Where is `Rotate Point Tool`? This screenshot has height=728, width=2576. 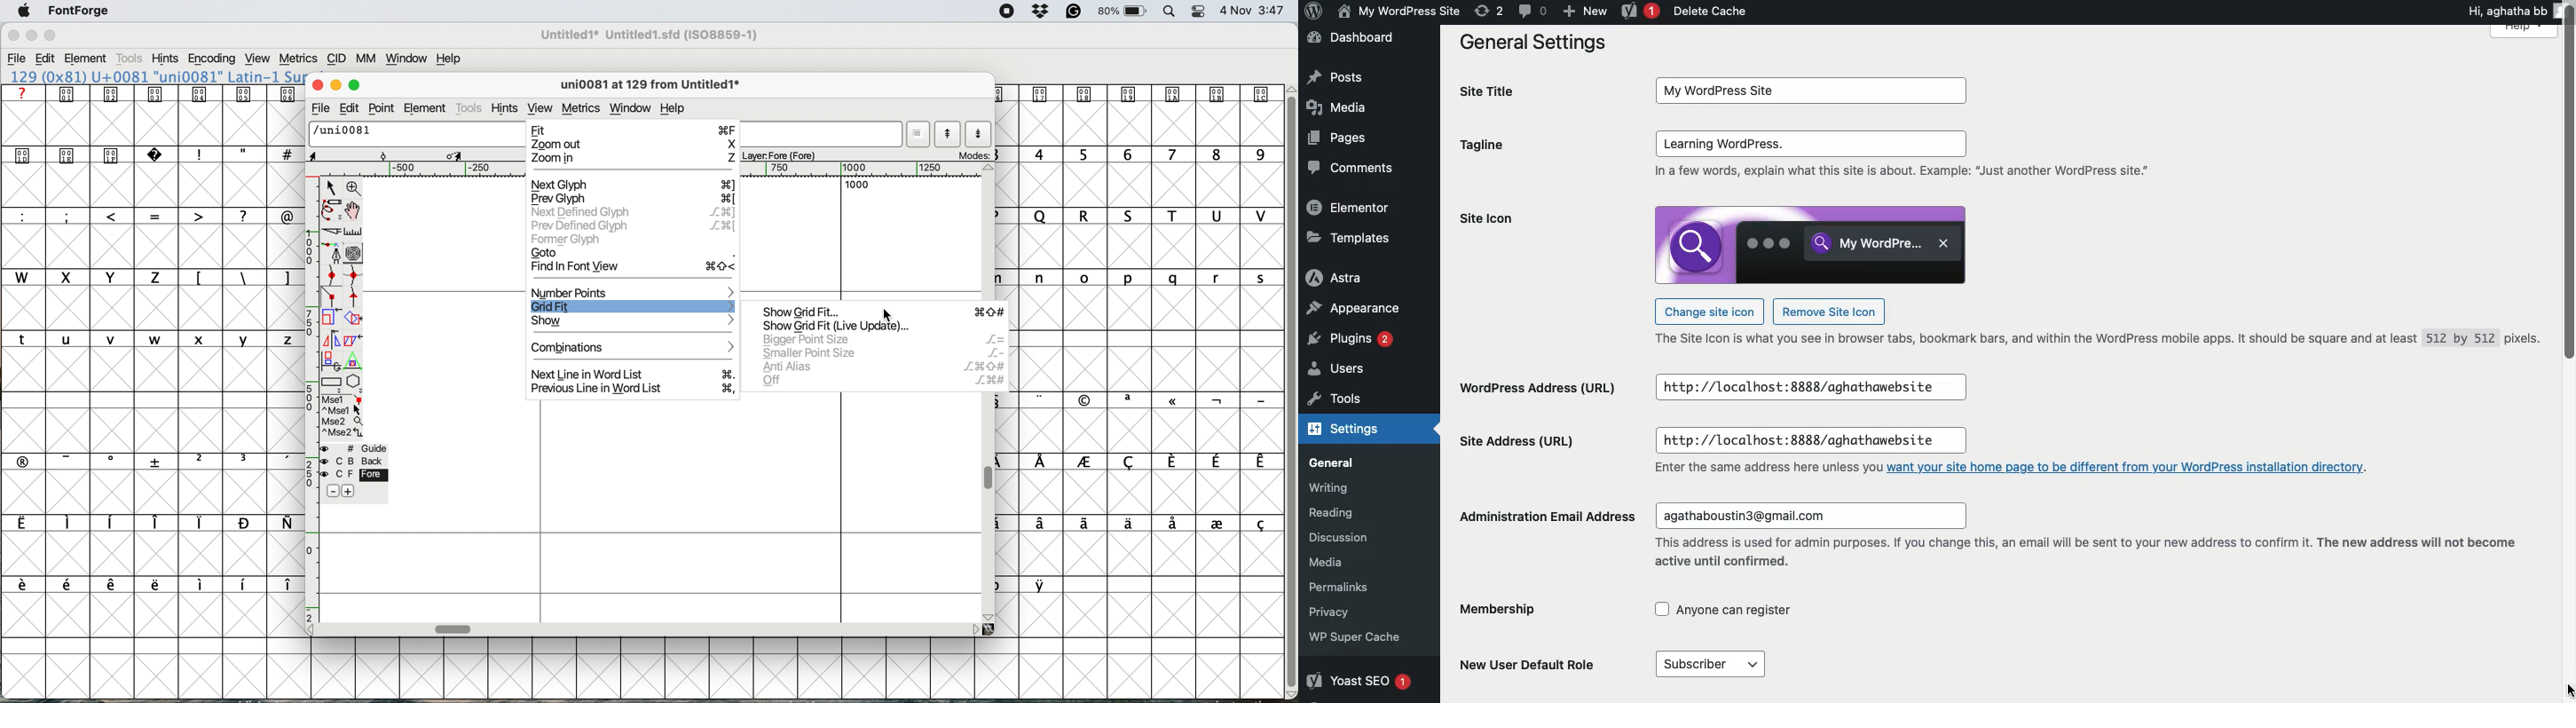
Rotate Point Tool is located at coordinates (384, 156).